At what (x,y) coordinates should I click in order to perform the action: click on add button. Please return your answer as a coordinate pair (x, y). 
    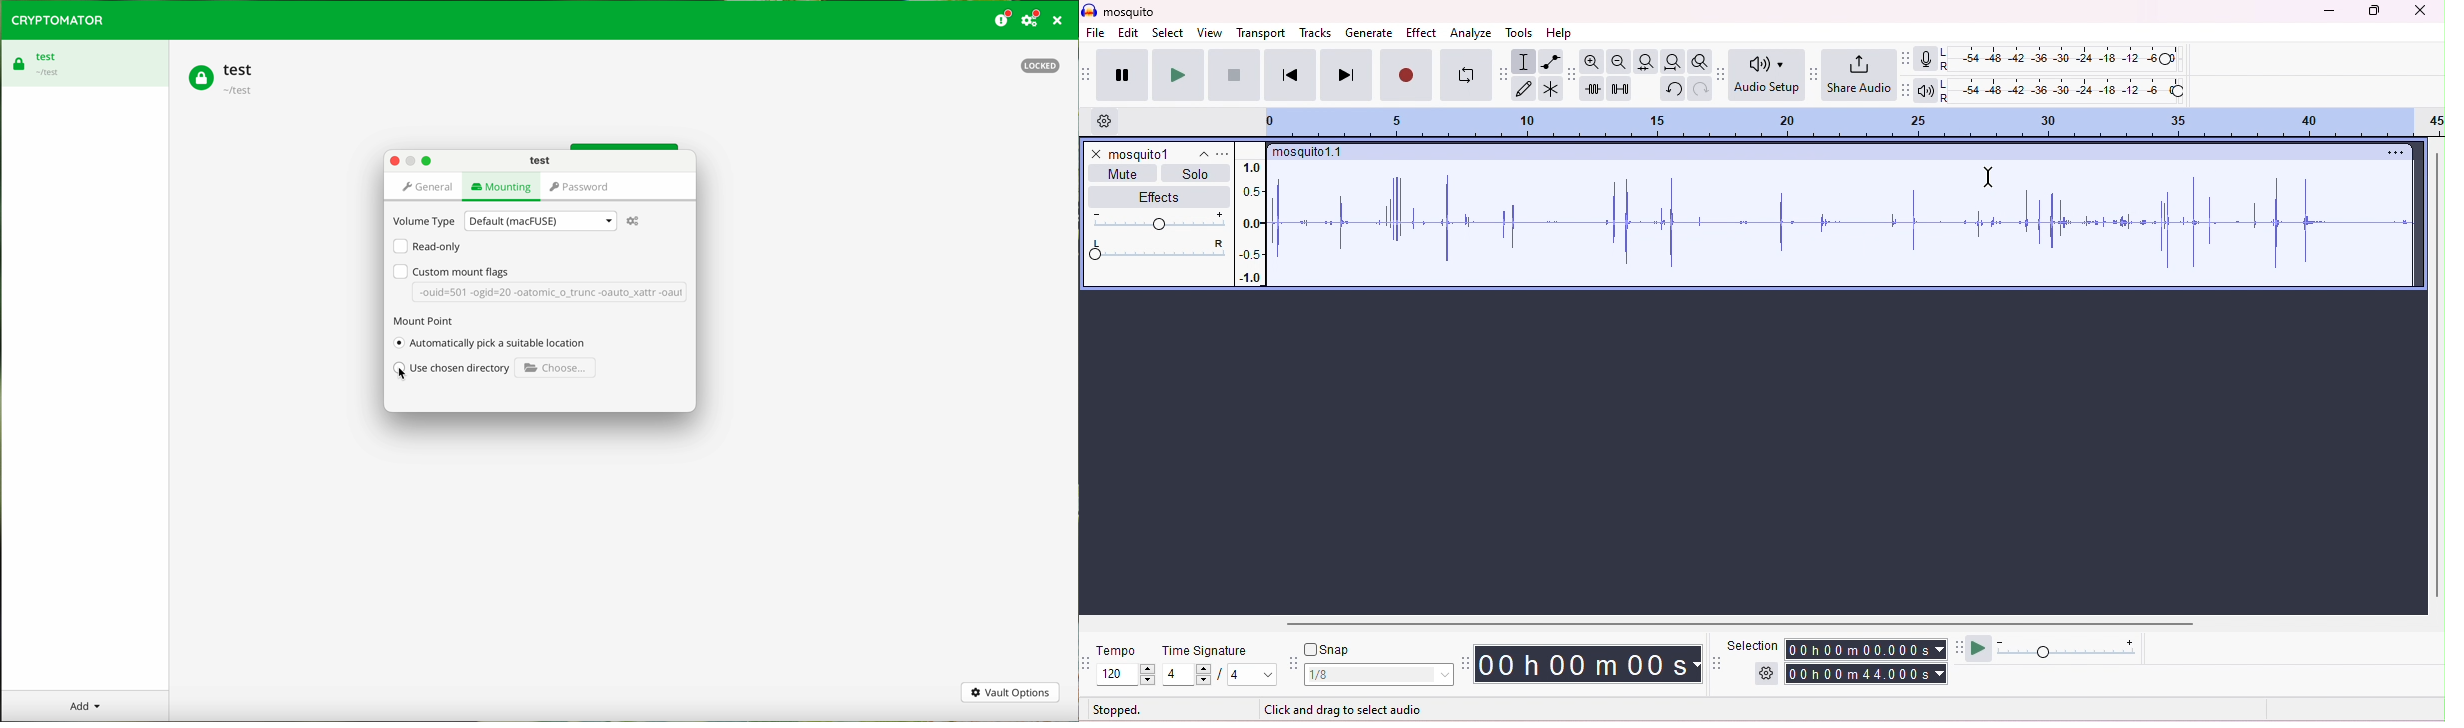
    Looking at the image, I should click on (84, 706).